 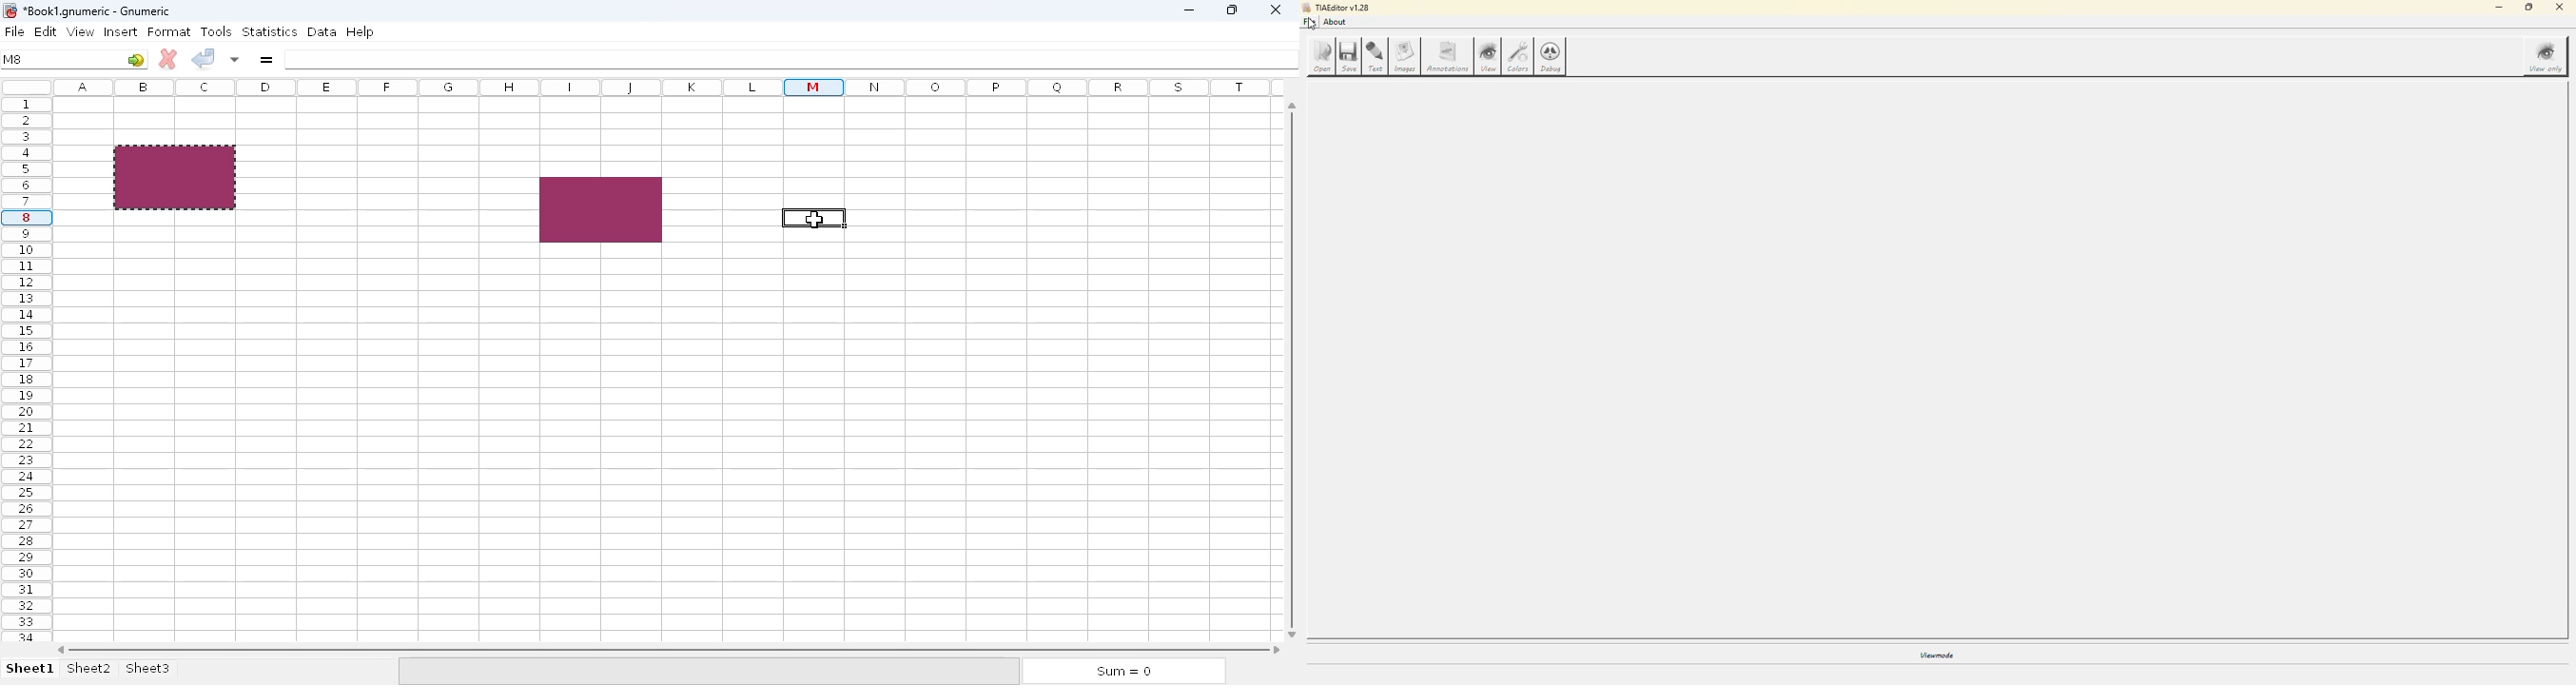 I want to click on cancel change, so click(x=167, y=59).